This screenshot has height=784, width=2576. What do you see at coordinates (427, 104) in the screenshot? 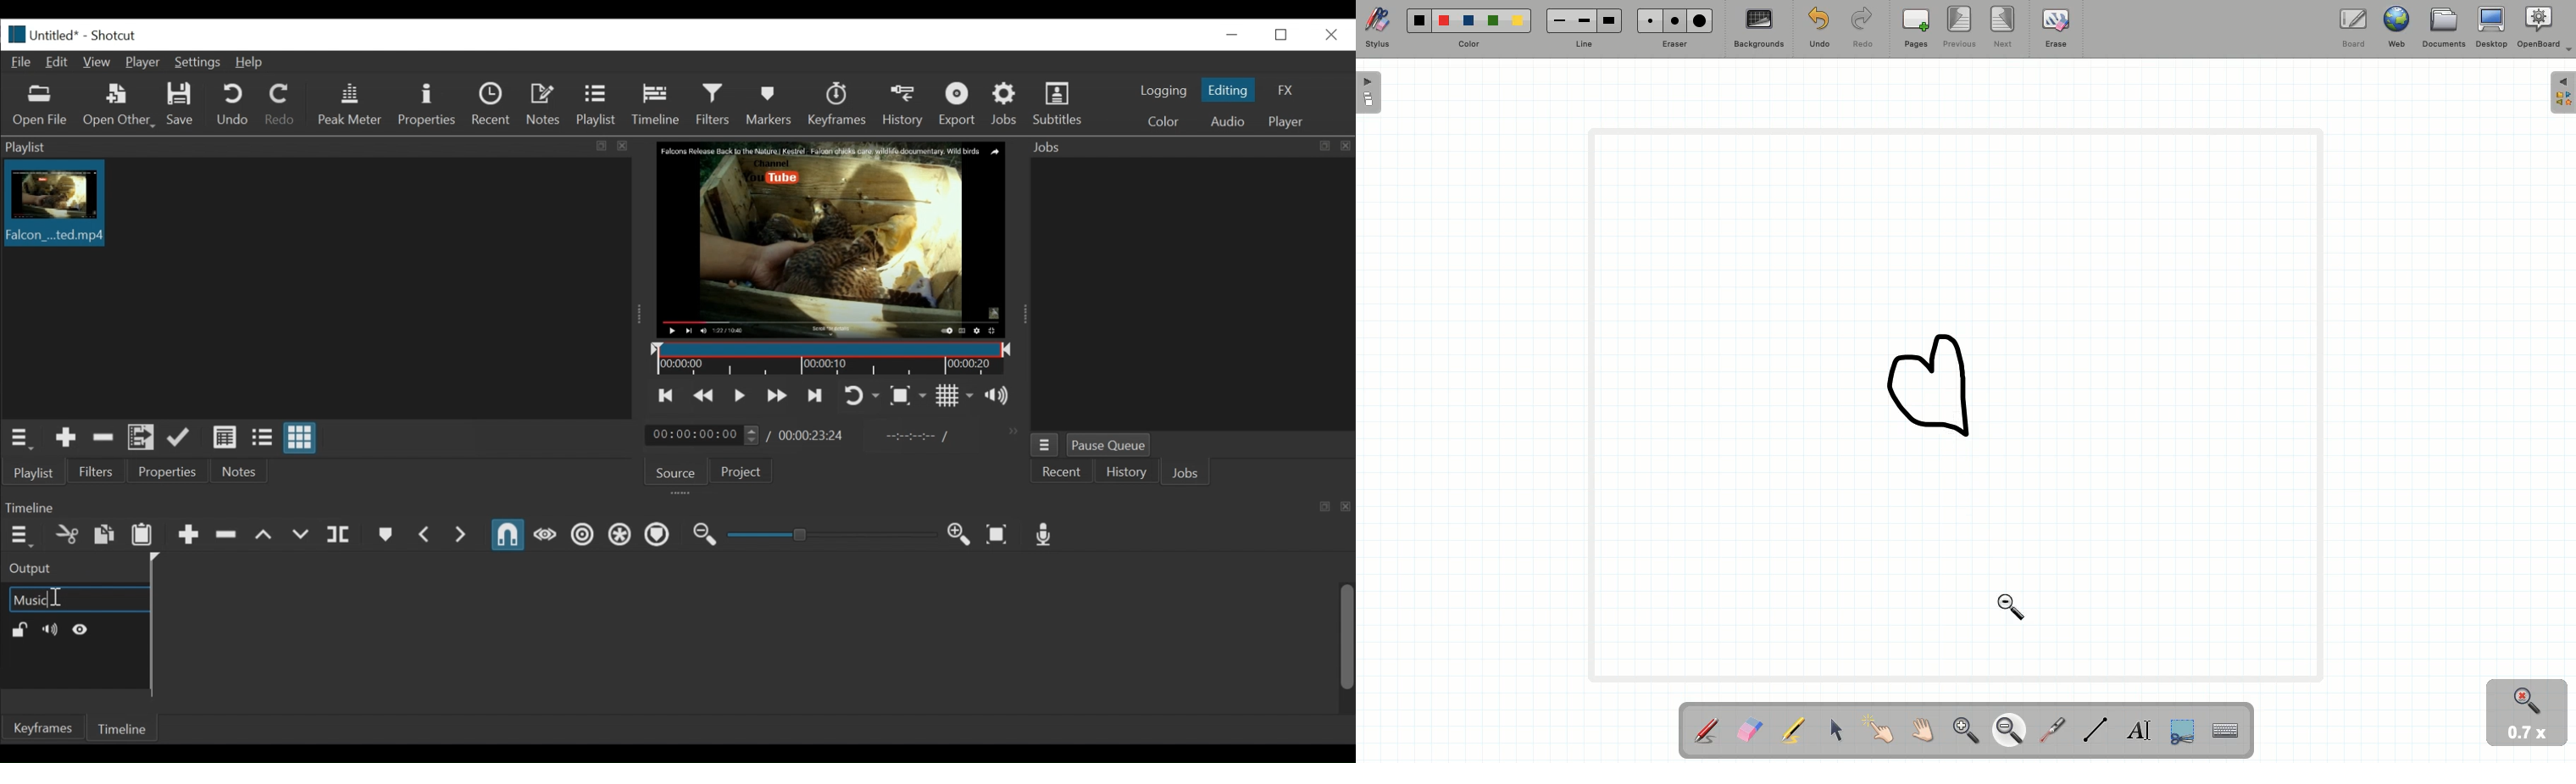
I see `Properties` at bounding box center [427, 104].